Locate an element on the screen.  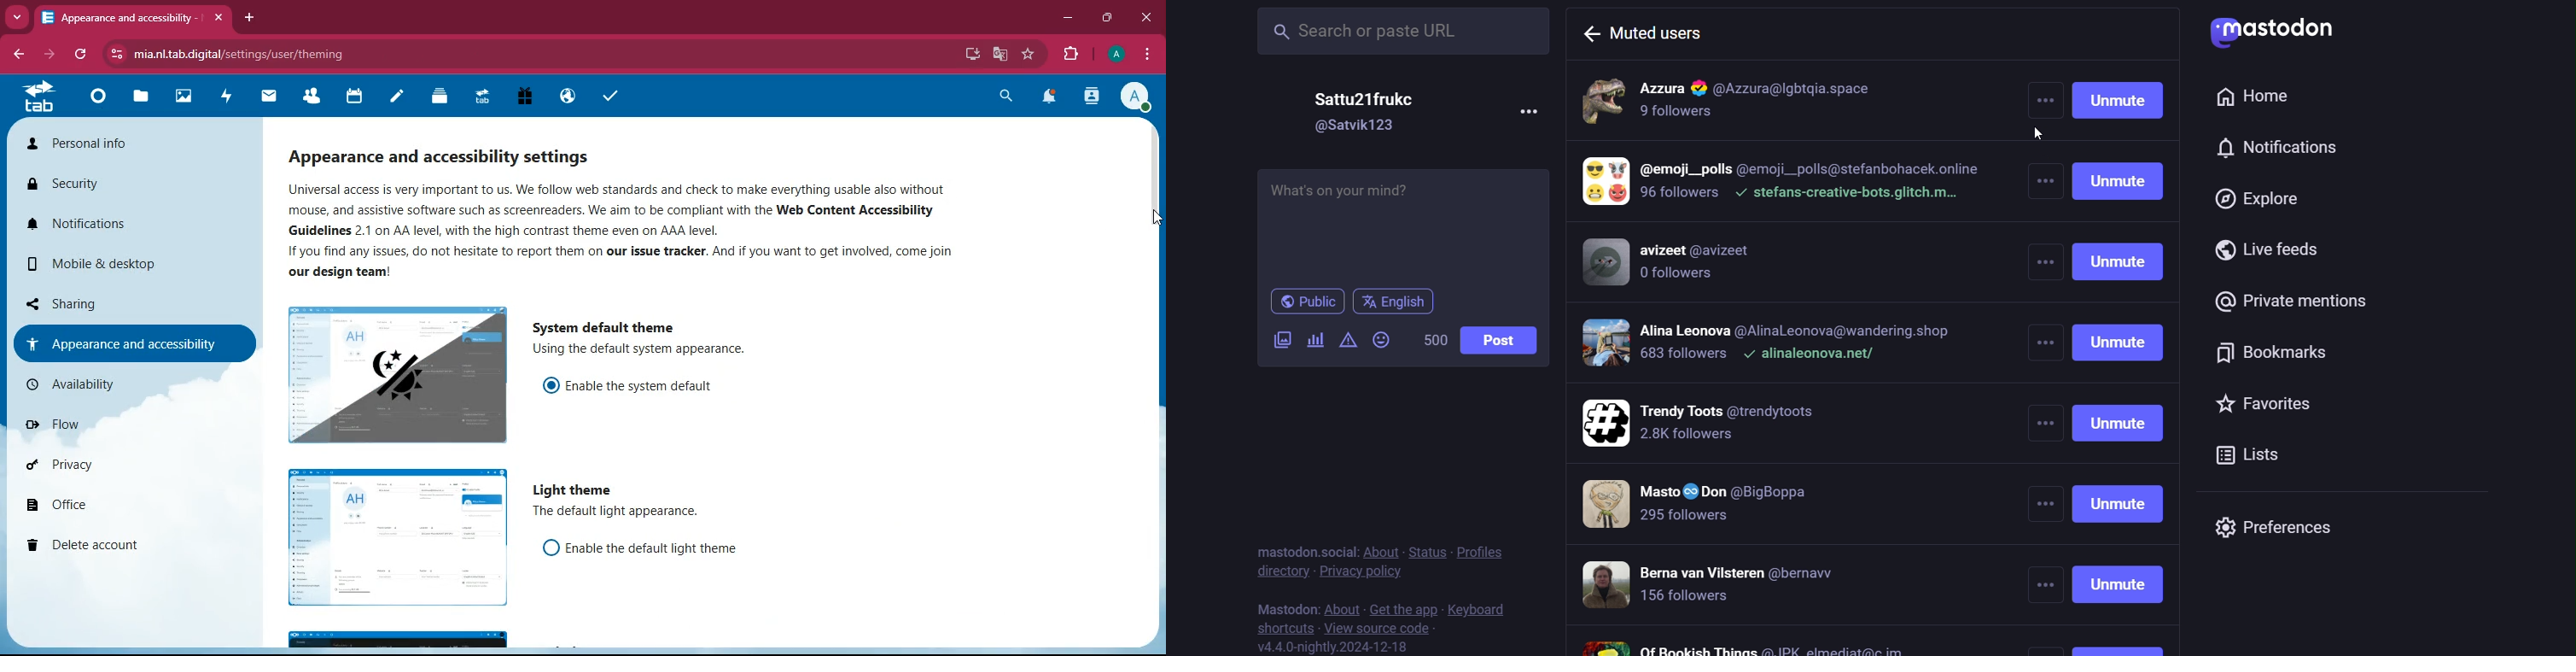
calendar is located at coordinates (356, 96).